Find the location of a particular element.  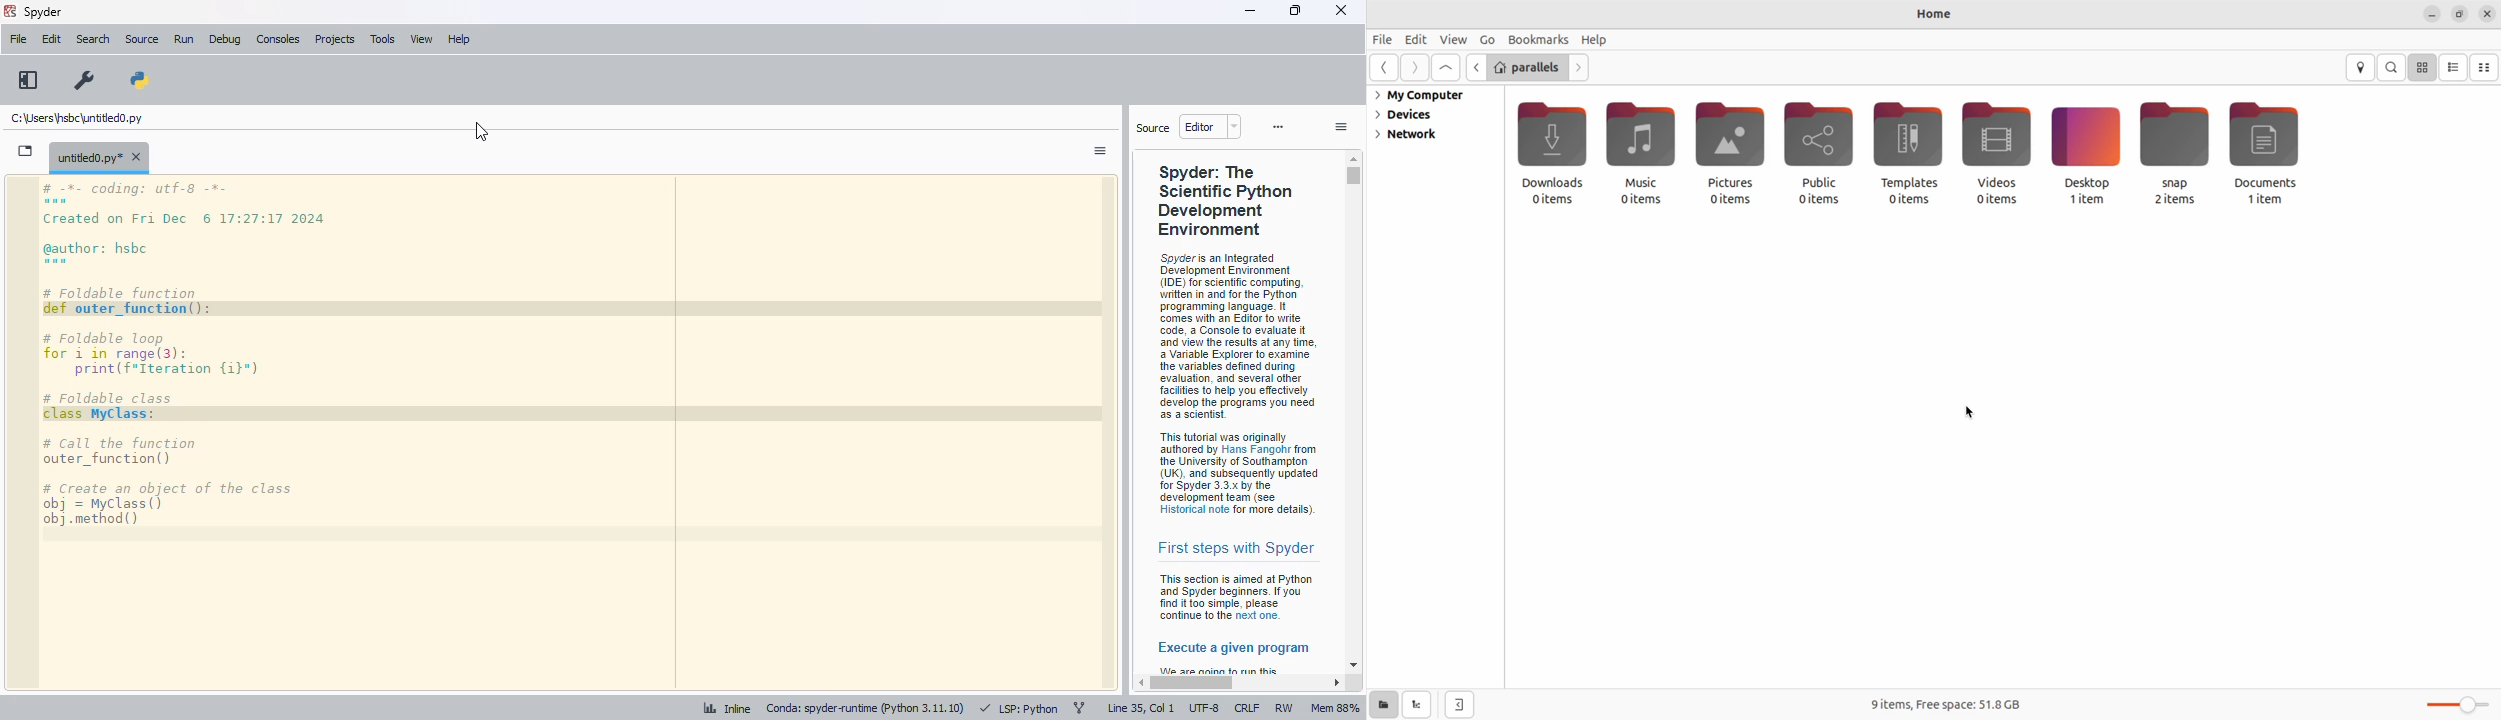

CRLF  is located at coordinates (1247, 708).